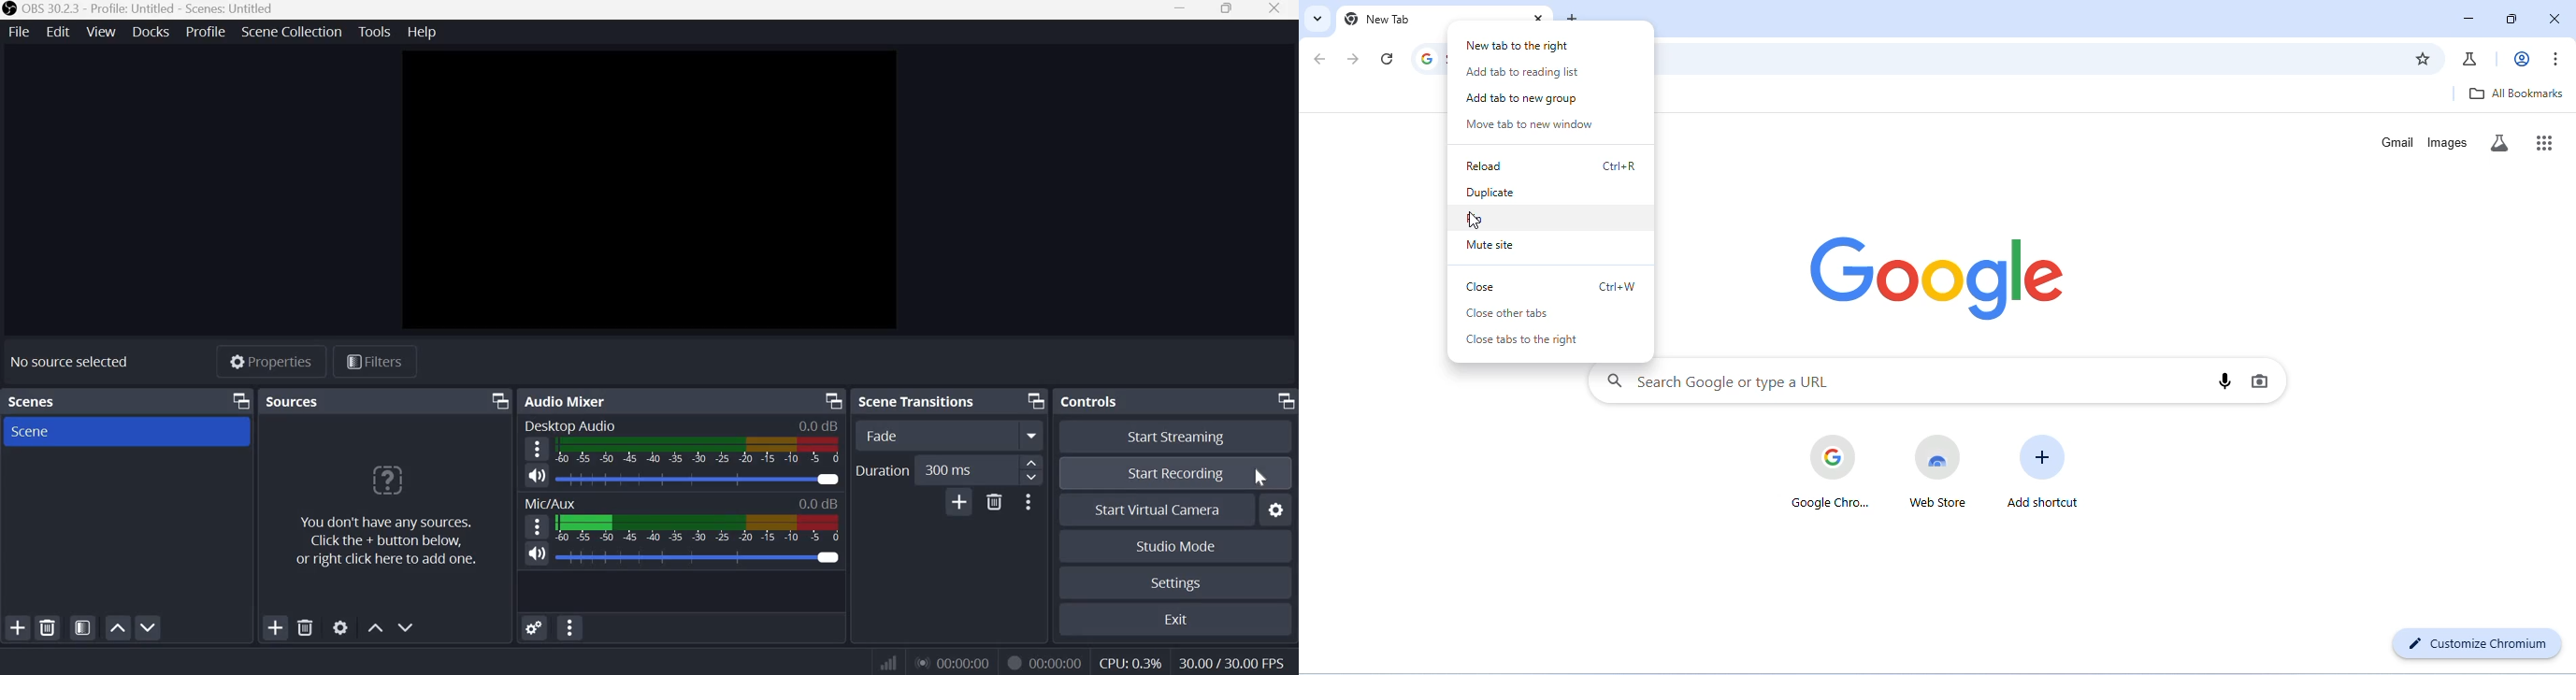 The image size is (2576, 700). Describe the element at coordinates (1274, 9) in the screenshot. I see `Close` at that location.